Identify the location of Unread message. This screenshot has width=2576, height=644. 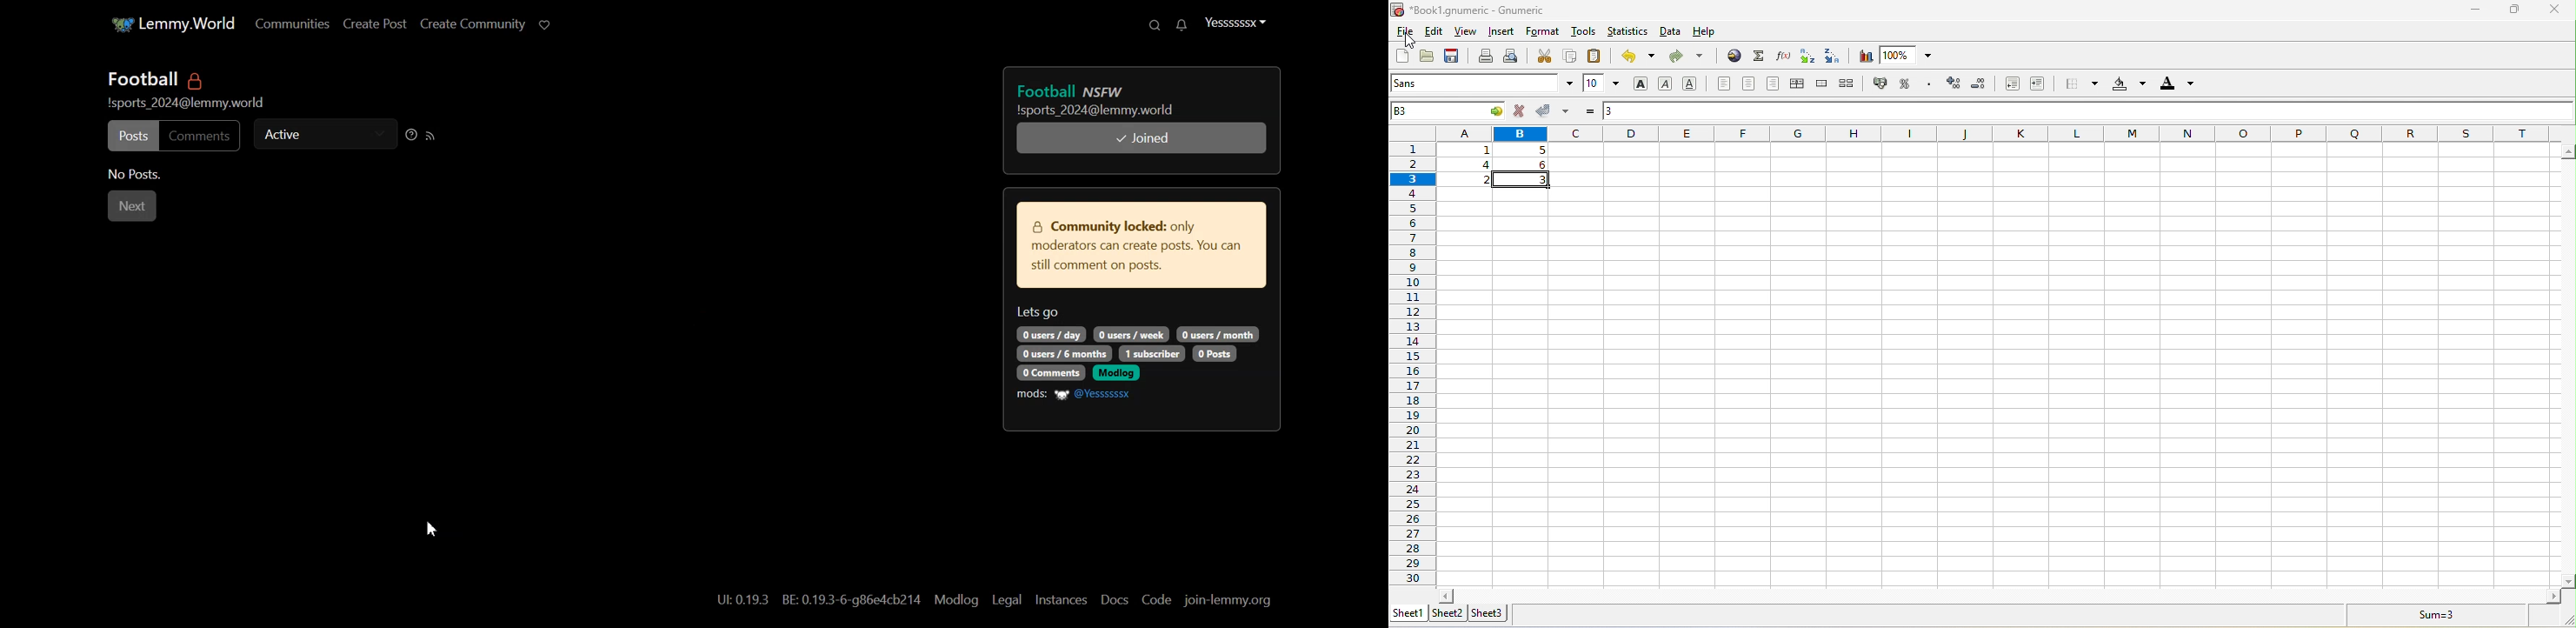
(1176, 25).